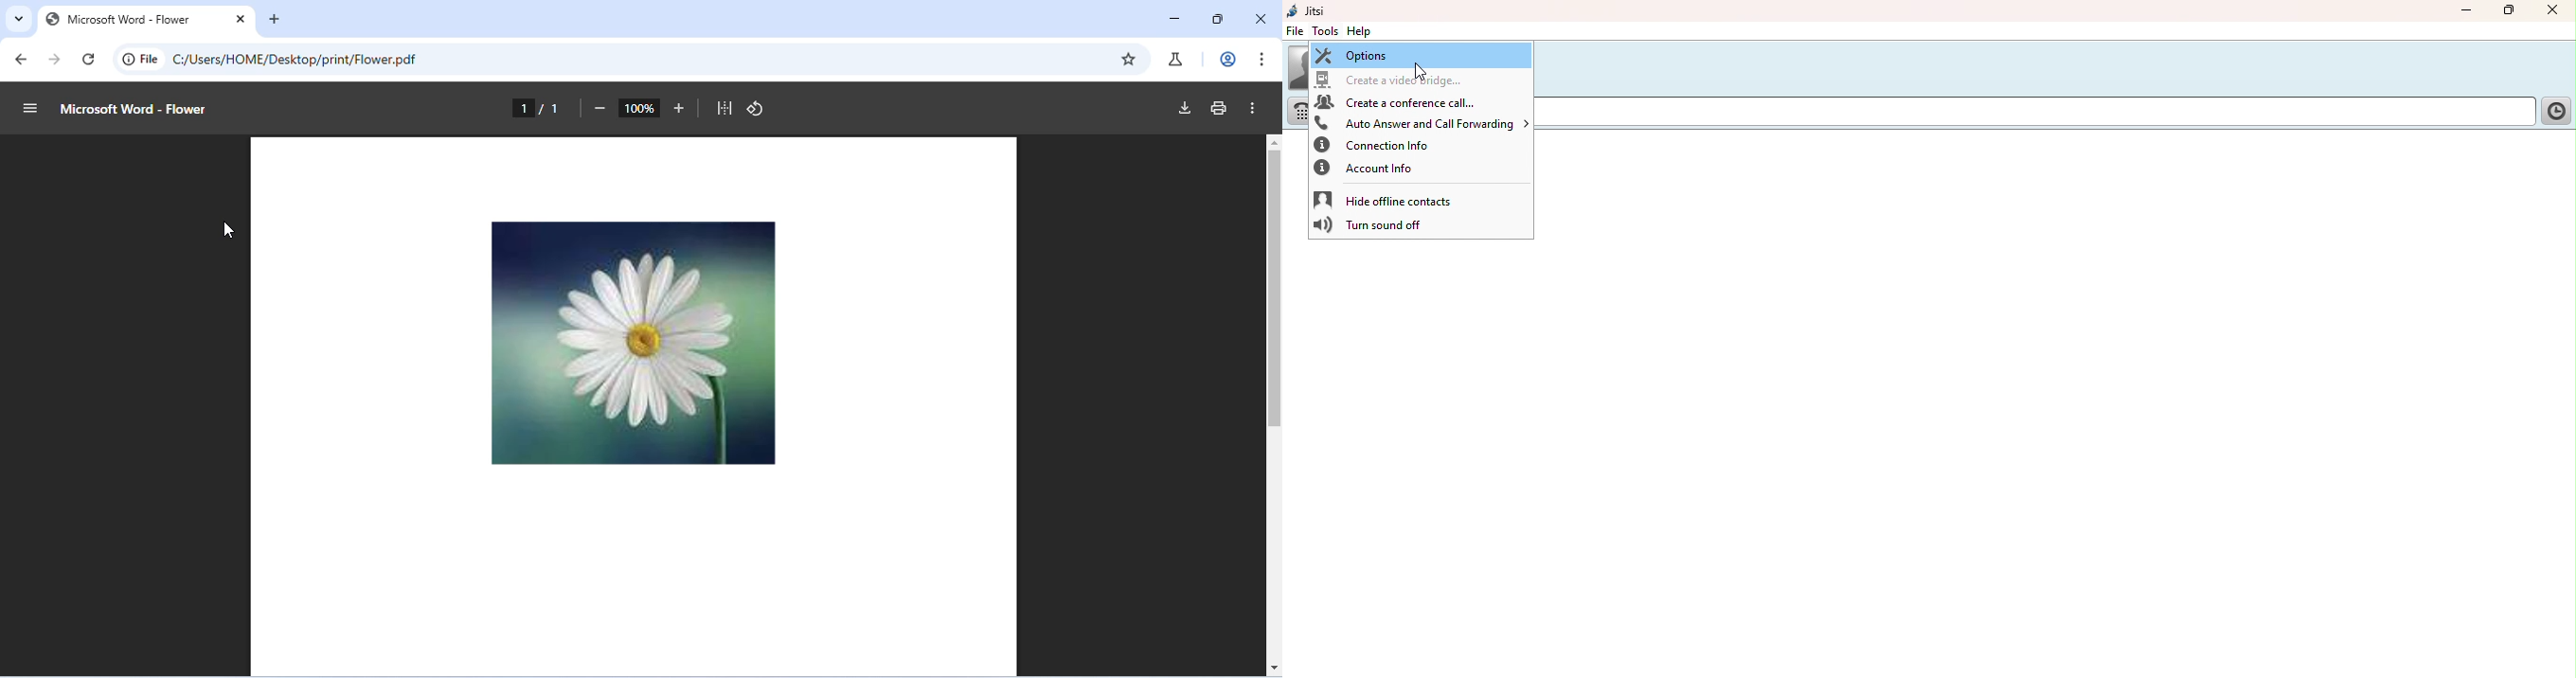 This screenshot has width=2576, height=700. Describe the element at coordinates (1377, 169) in the screenshot. I see `Account Info` at that location.